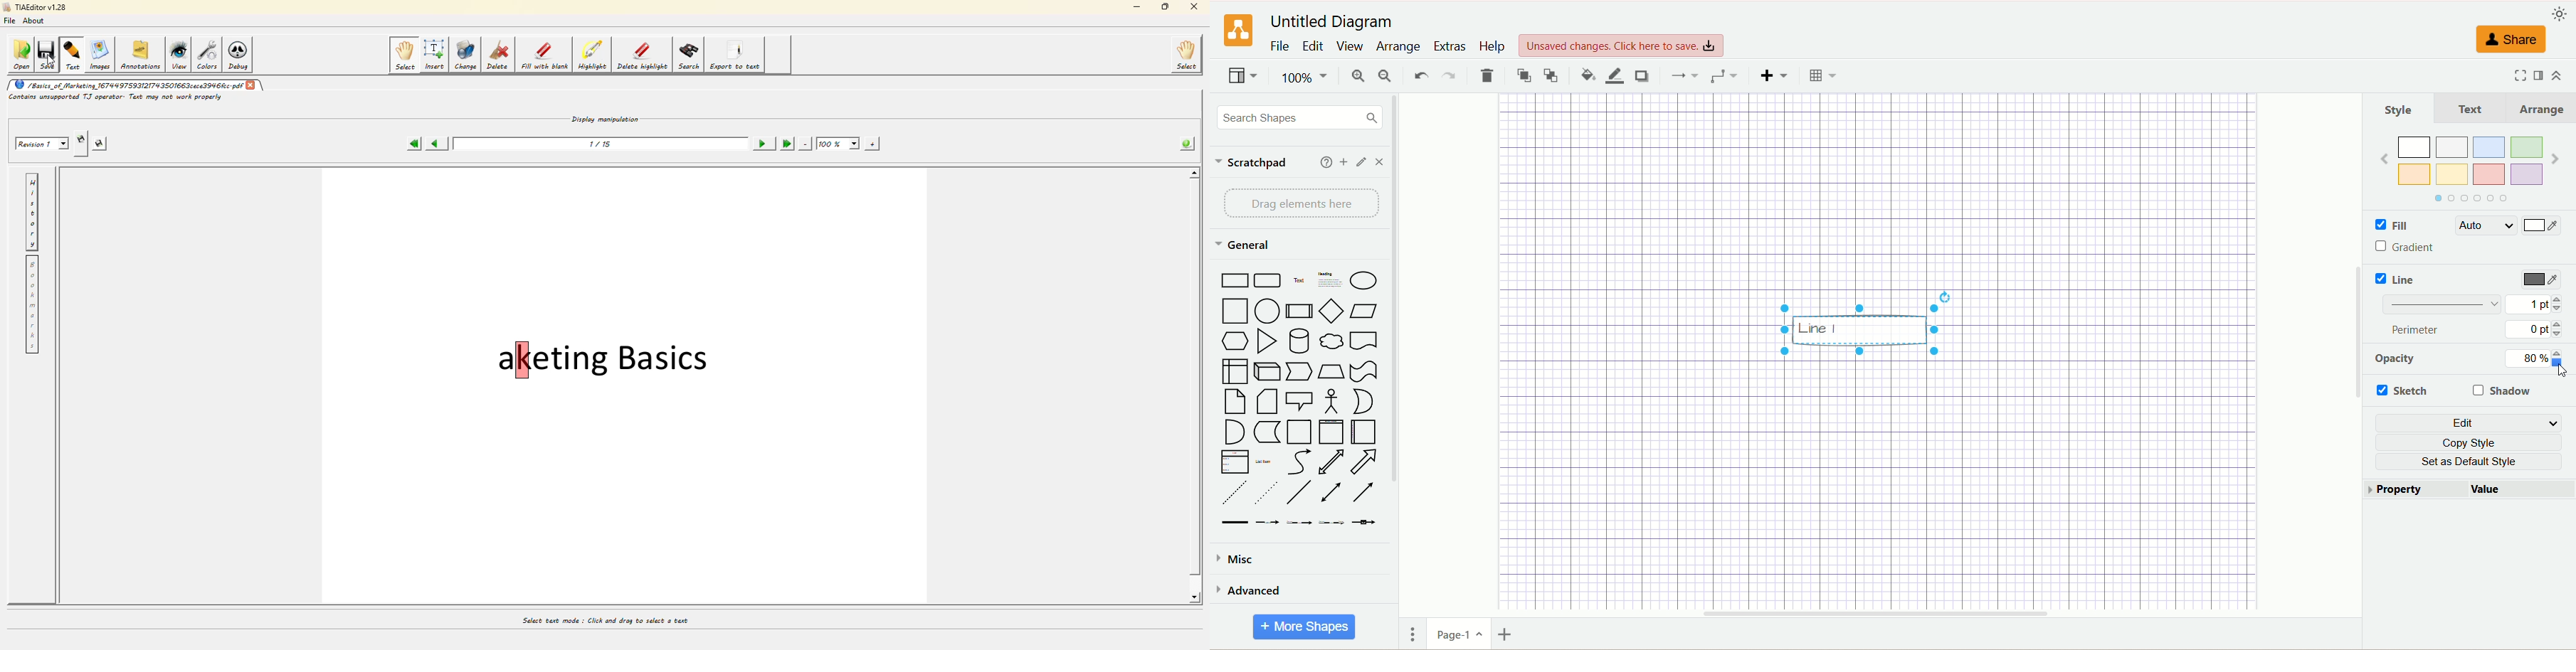 Image resolution: width=2576 pixels, height=672 pixels. I want to click on redo, so click(1448, 74).